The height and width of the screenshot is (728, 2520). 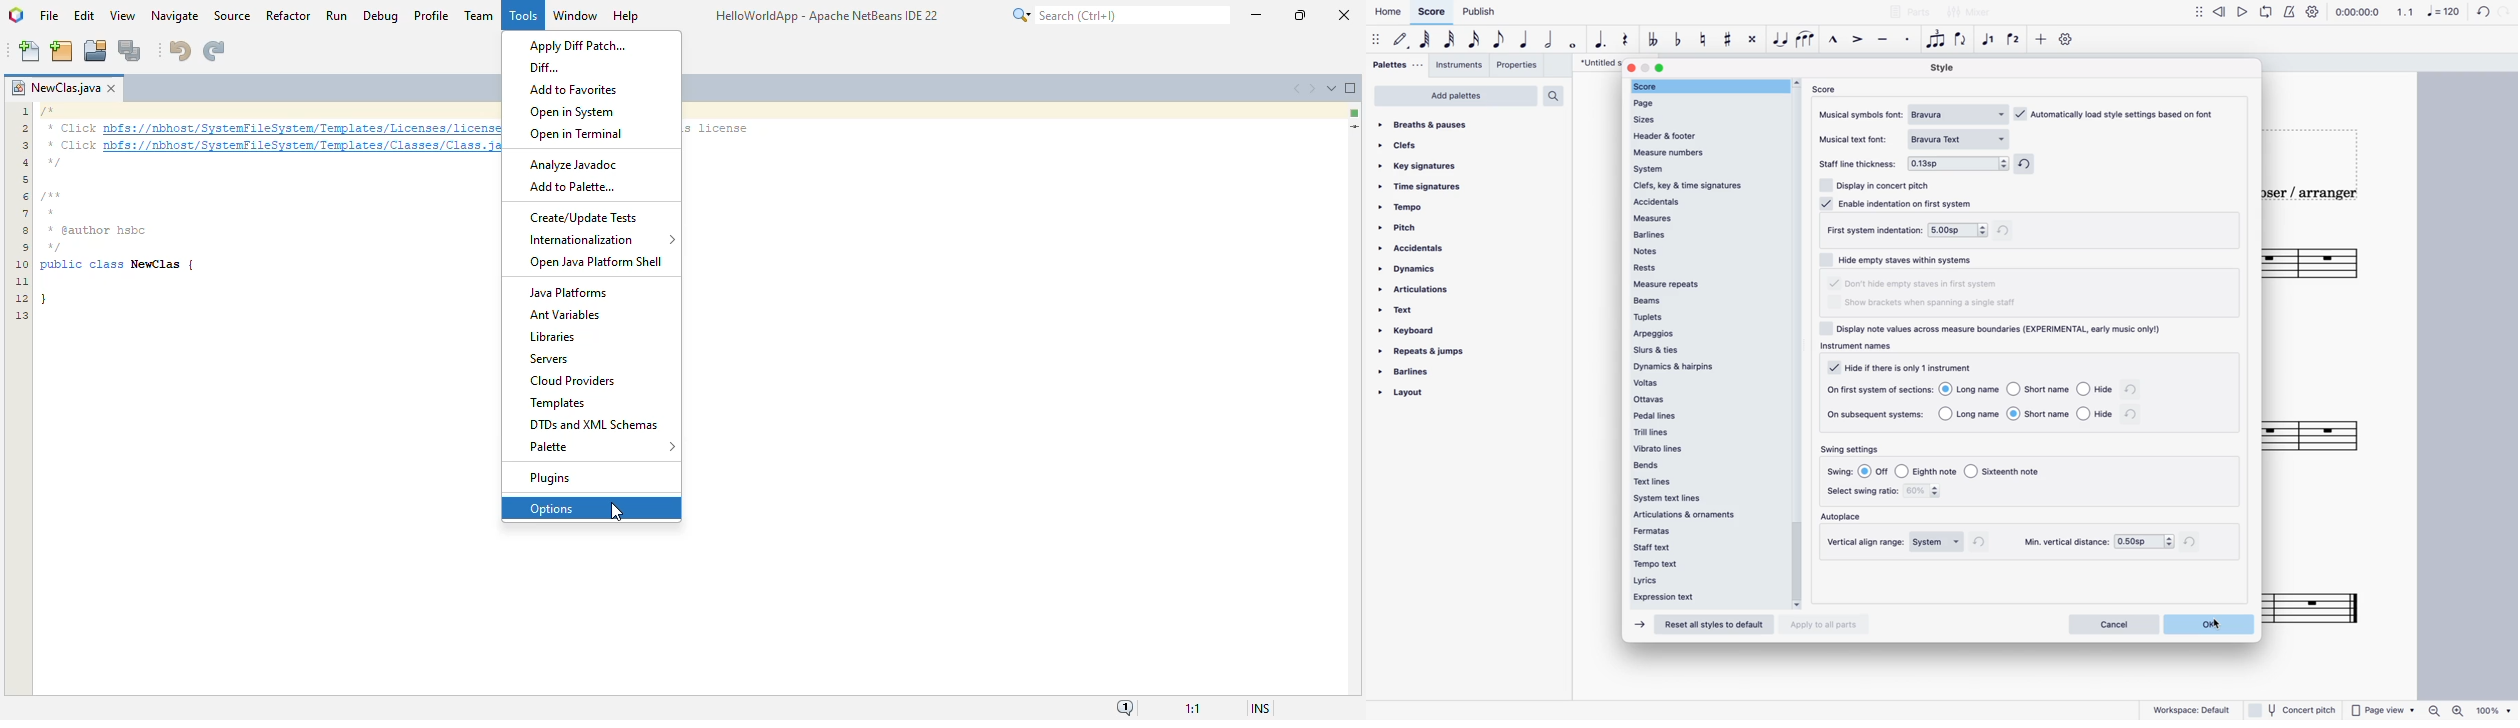 I want to click on tune, so click(x=1705, y=38).